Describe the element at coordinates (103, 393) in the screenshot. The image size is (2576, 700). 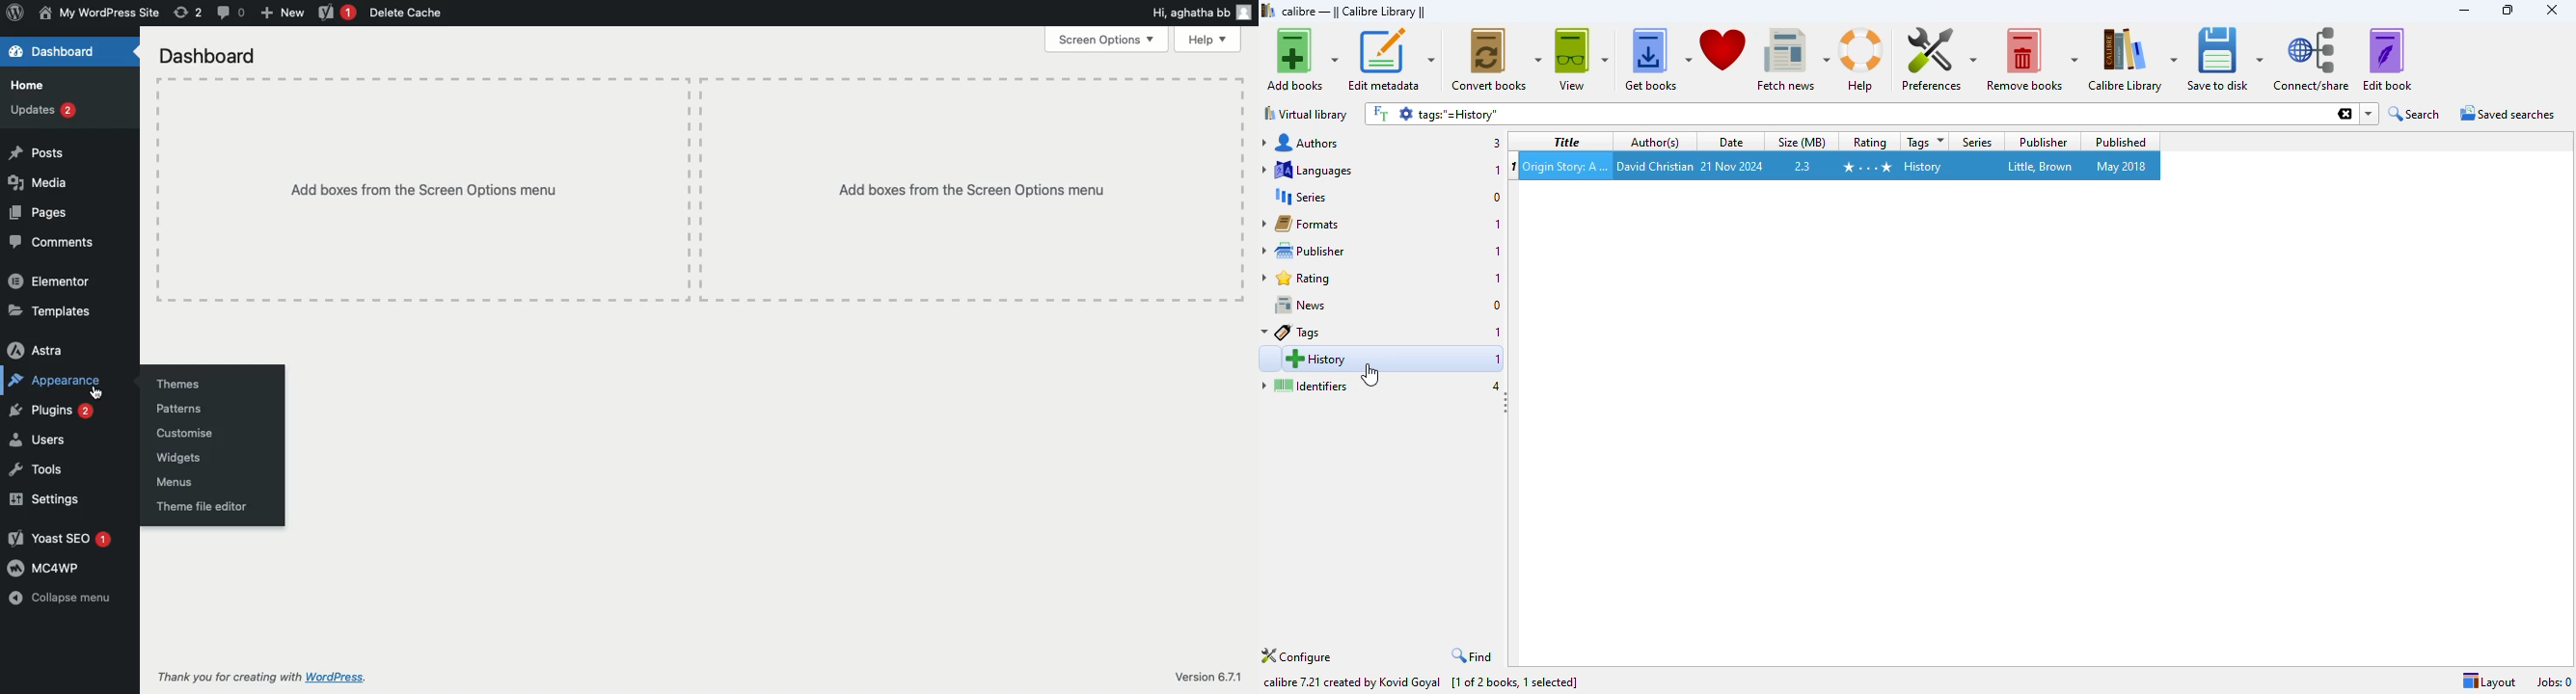
I see `Cursor` at that location.